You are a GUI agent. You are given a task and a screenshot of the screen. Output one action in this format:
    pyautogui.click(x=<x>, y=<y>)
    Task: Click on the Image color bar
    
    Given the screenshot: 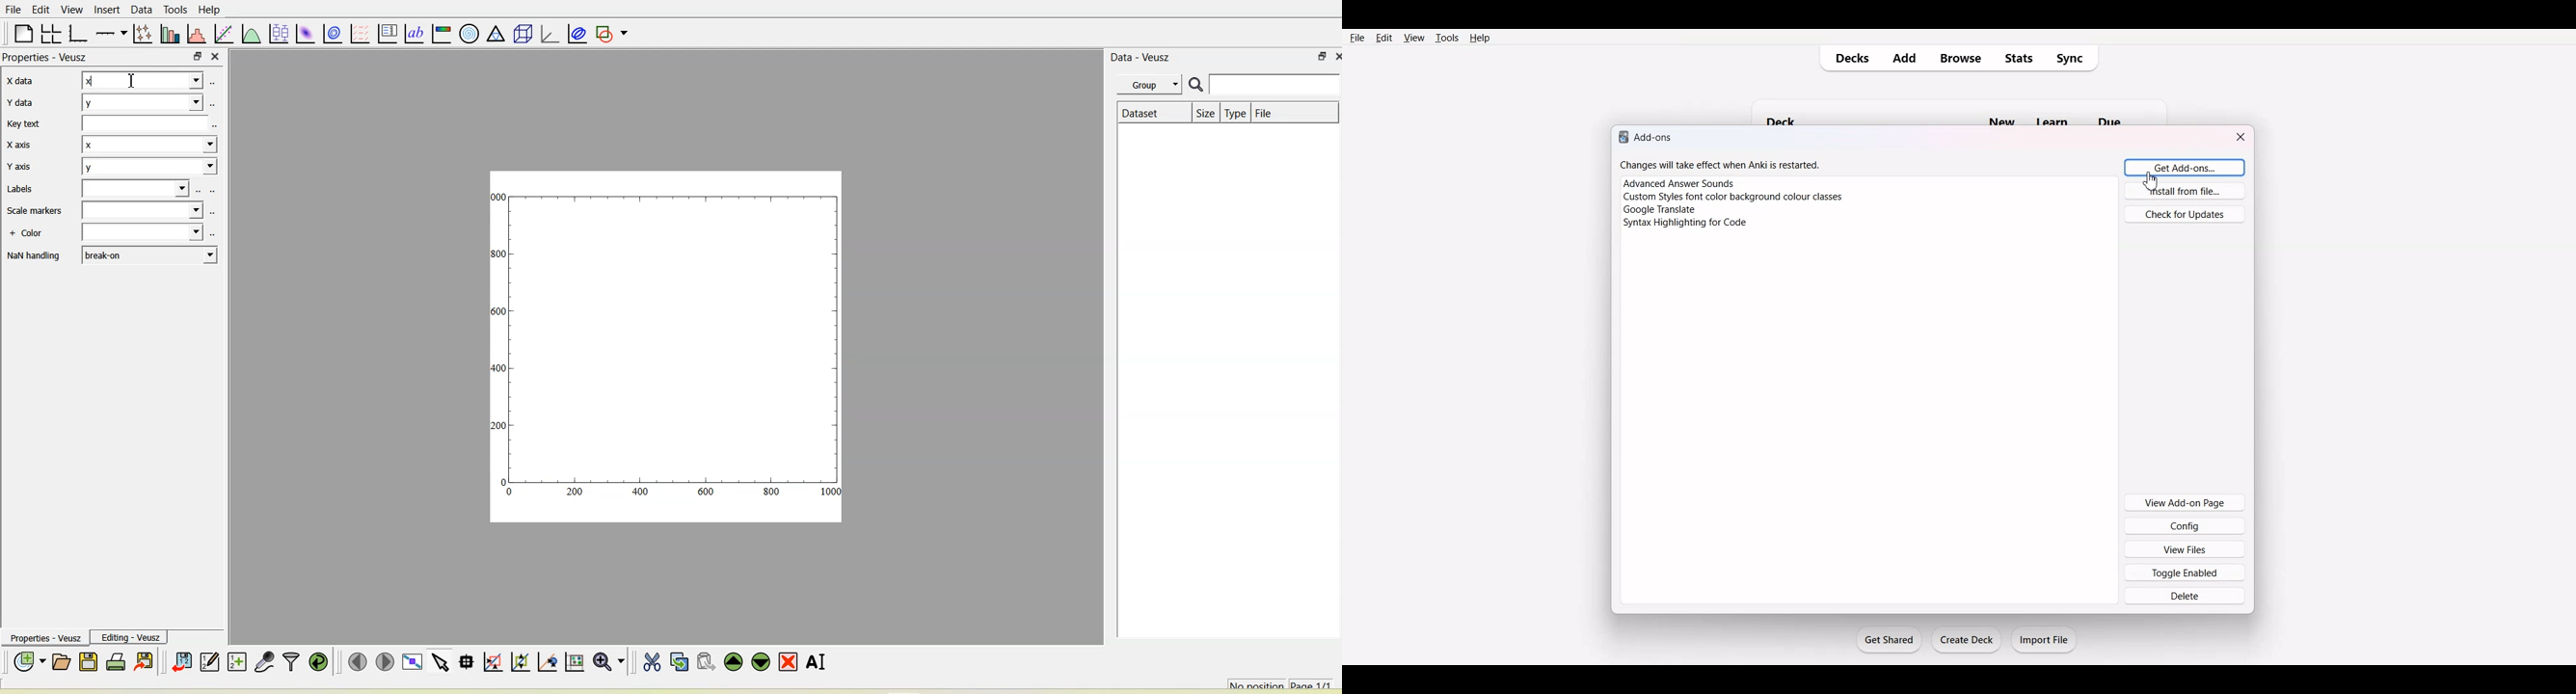 What is the action you would take?
    pyautogui.click(x=441, y=32)
    